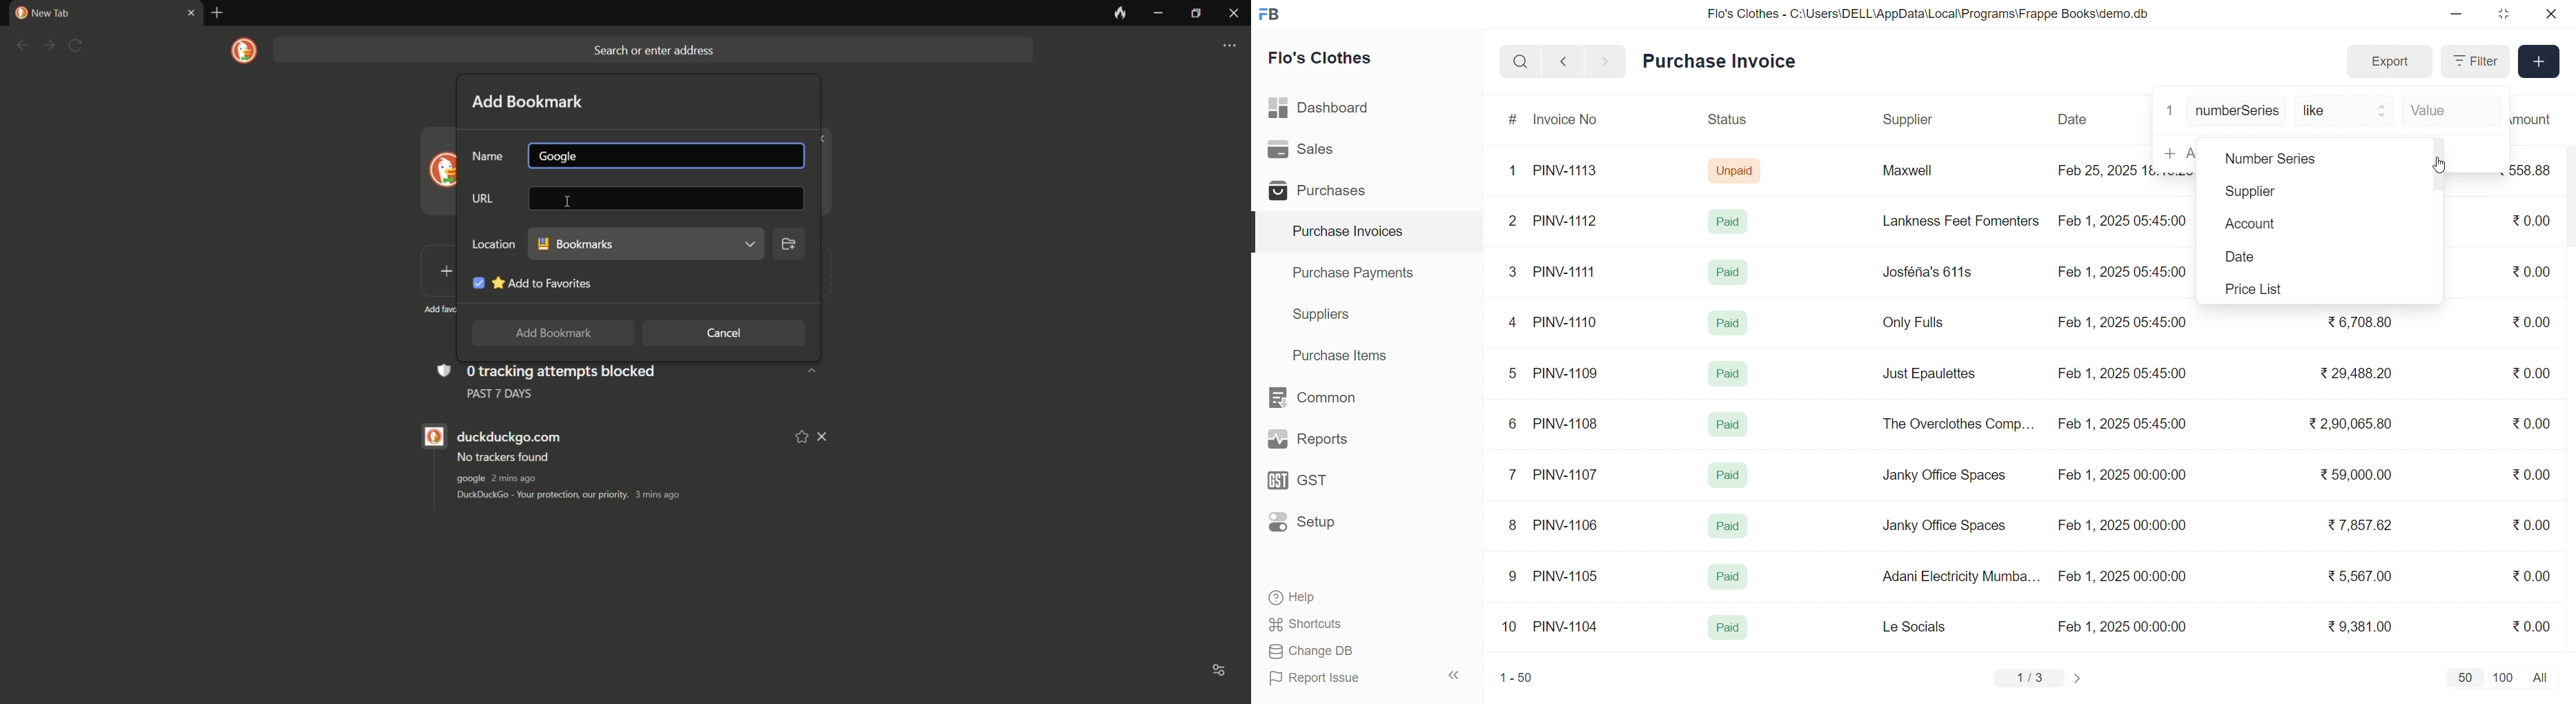  What do you see at coordinates (2125, 219) in the screenshot?
I see `Feb 1, 2025 05:45:00` at bounding box center [2125, 219].